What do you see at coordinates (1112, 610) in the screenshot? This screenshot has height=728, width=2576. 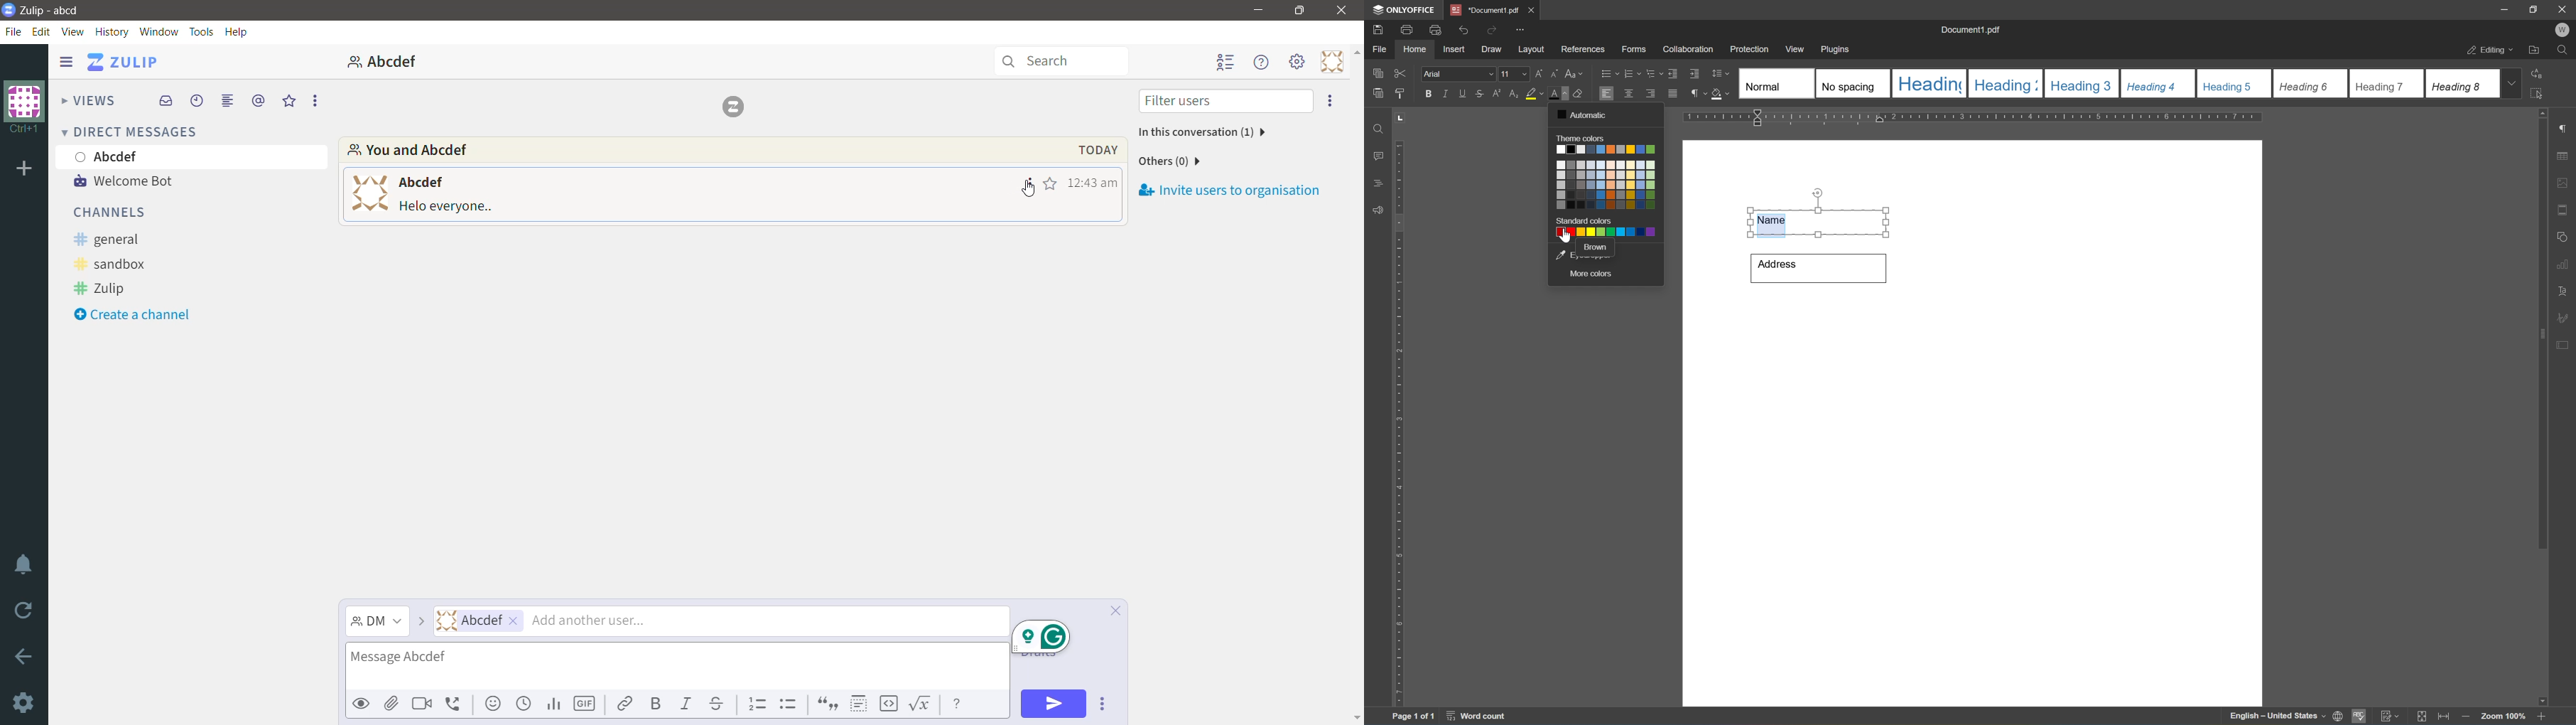 I see `Cancel compose and save draft` at bounding box center [1112, 610].